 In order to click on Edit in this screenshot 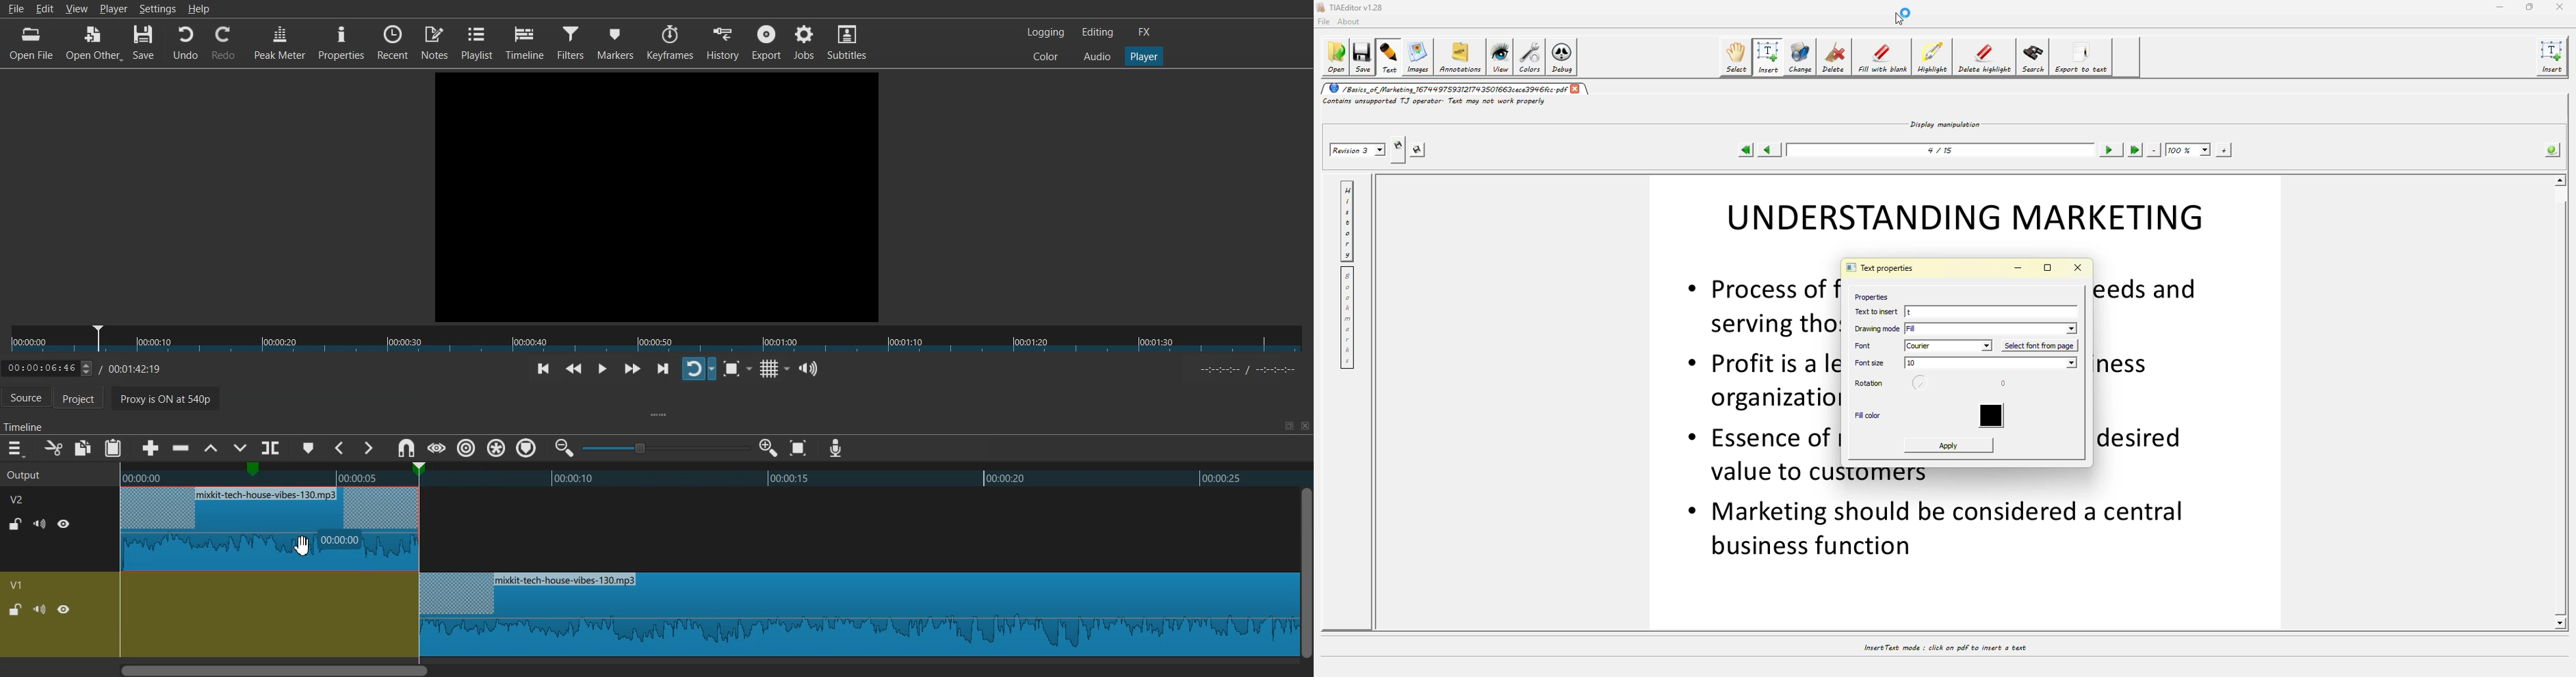, I will do `click(48, 9)`.